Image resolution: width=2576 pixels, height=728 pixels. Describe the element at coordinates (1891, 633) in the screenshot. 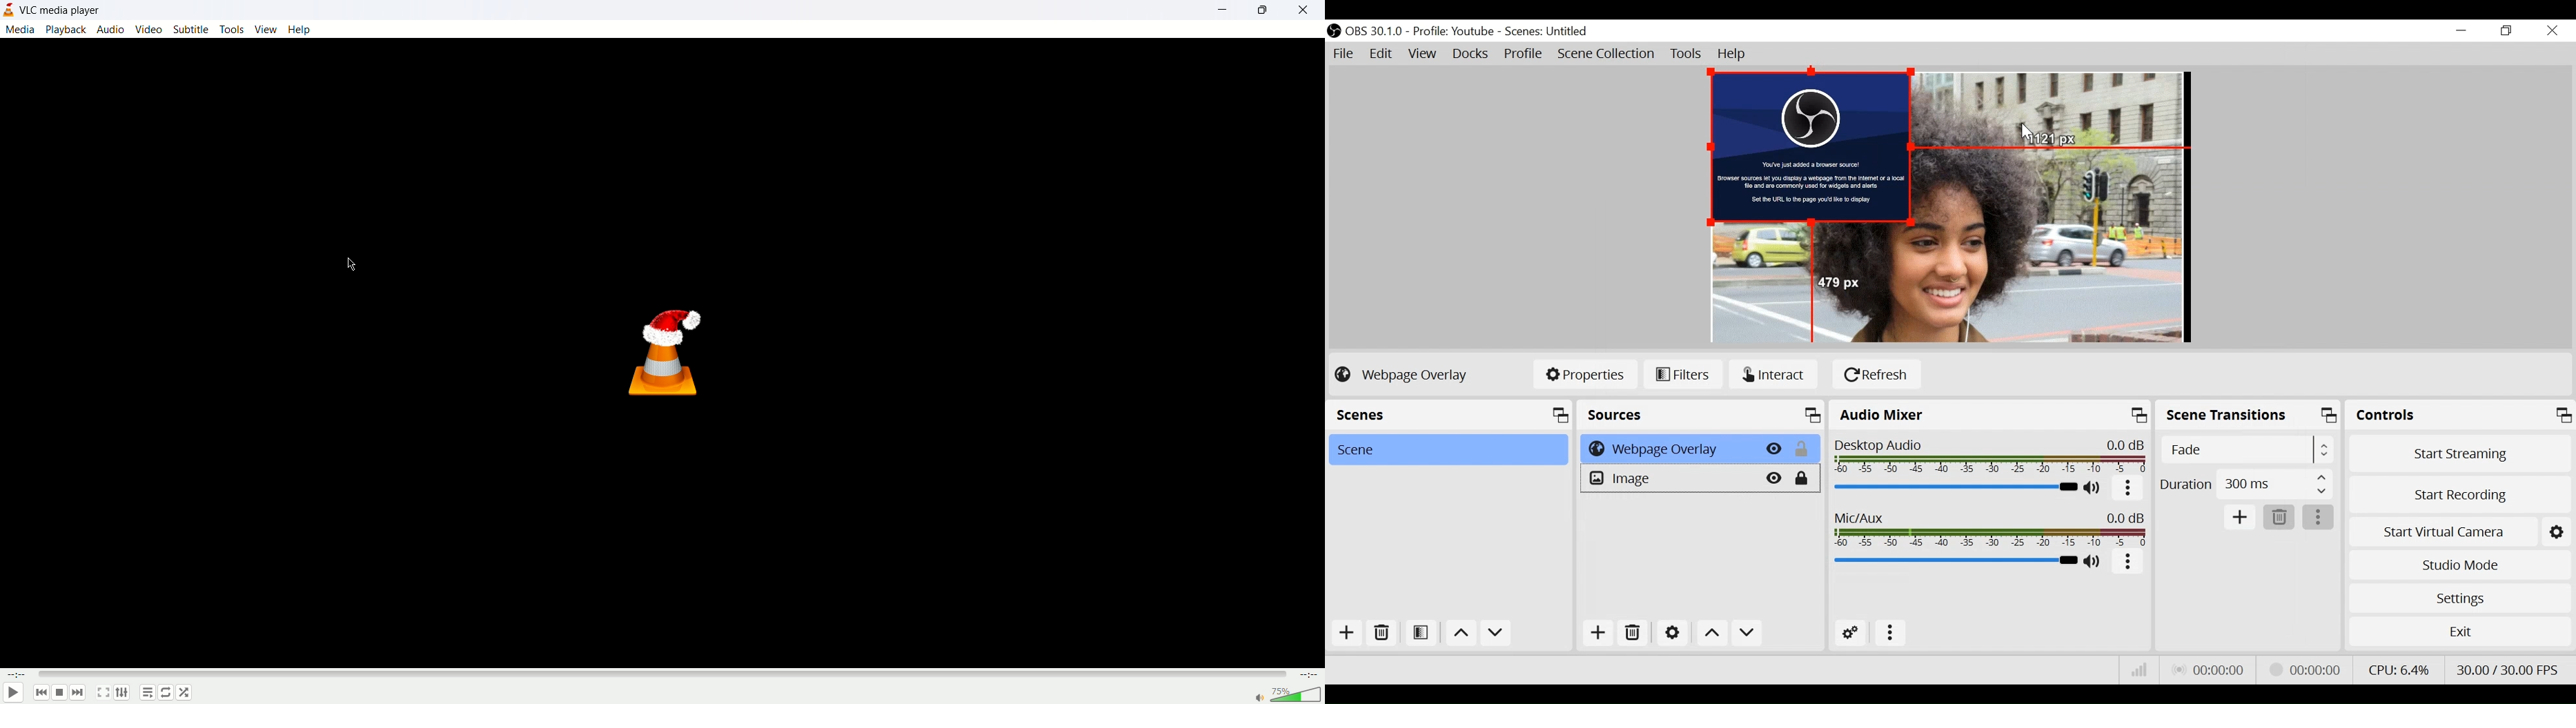

I see `more options` at that location.